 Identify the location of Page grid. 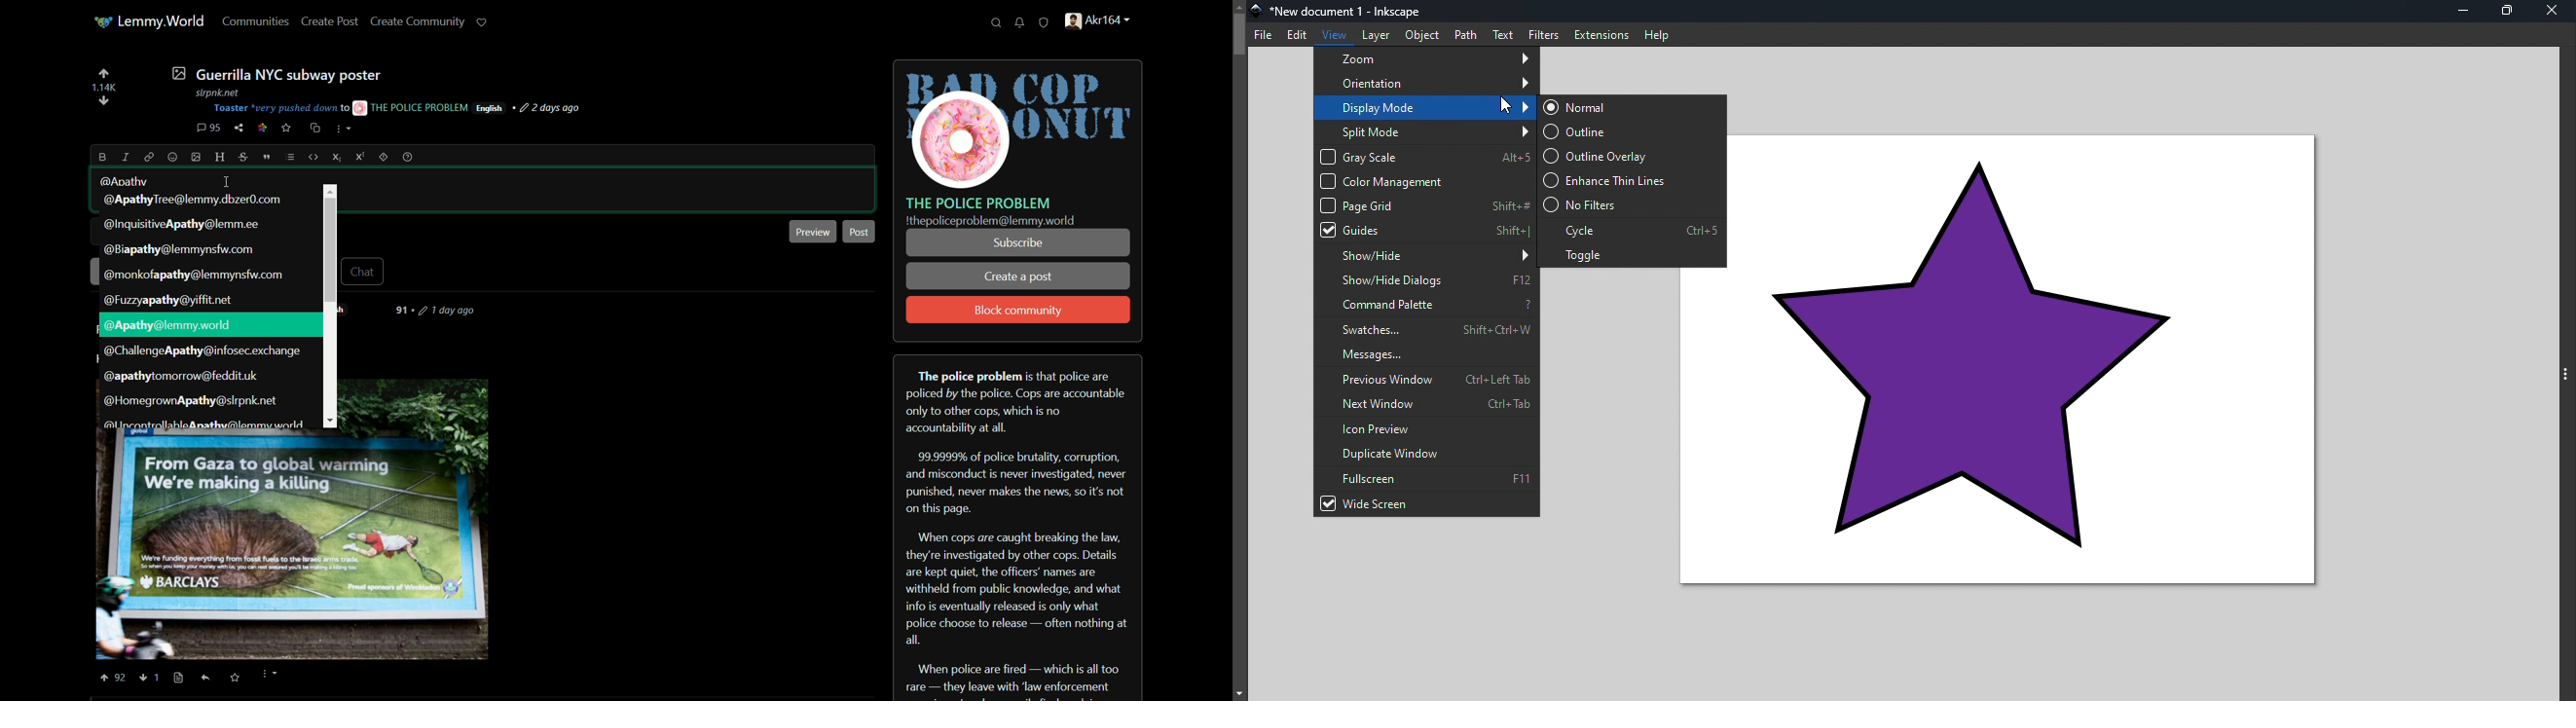
(1424, 204).